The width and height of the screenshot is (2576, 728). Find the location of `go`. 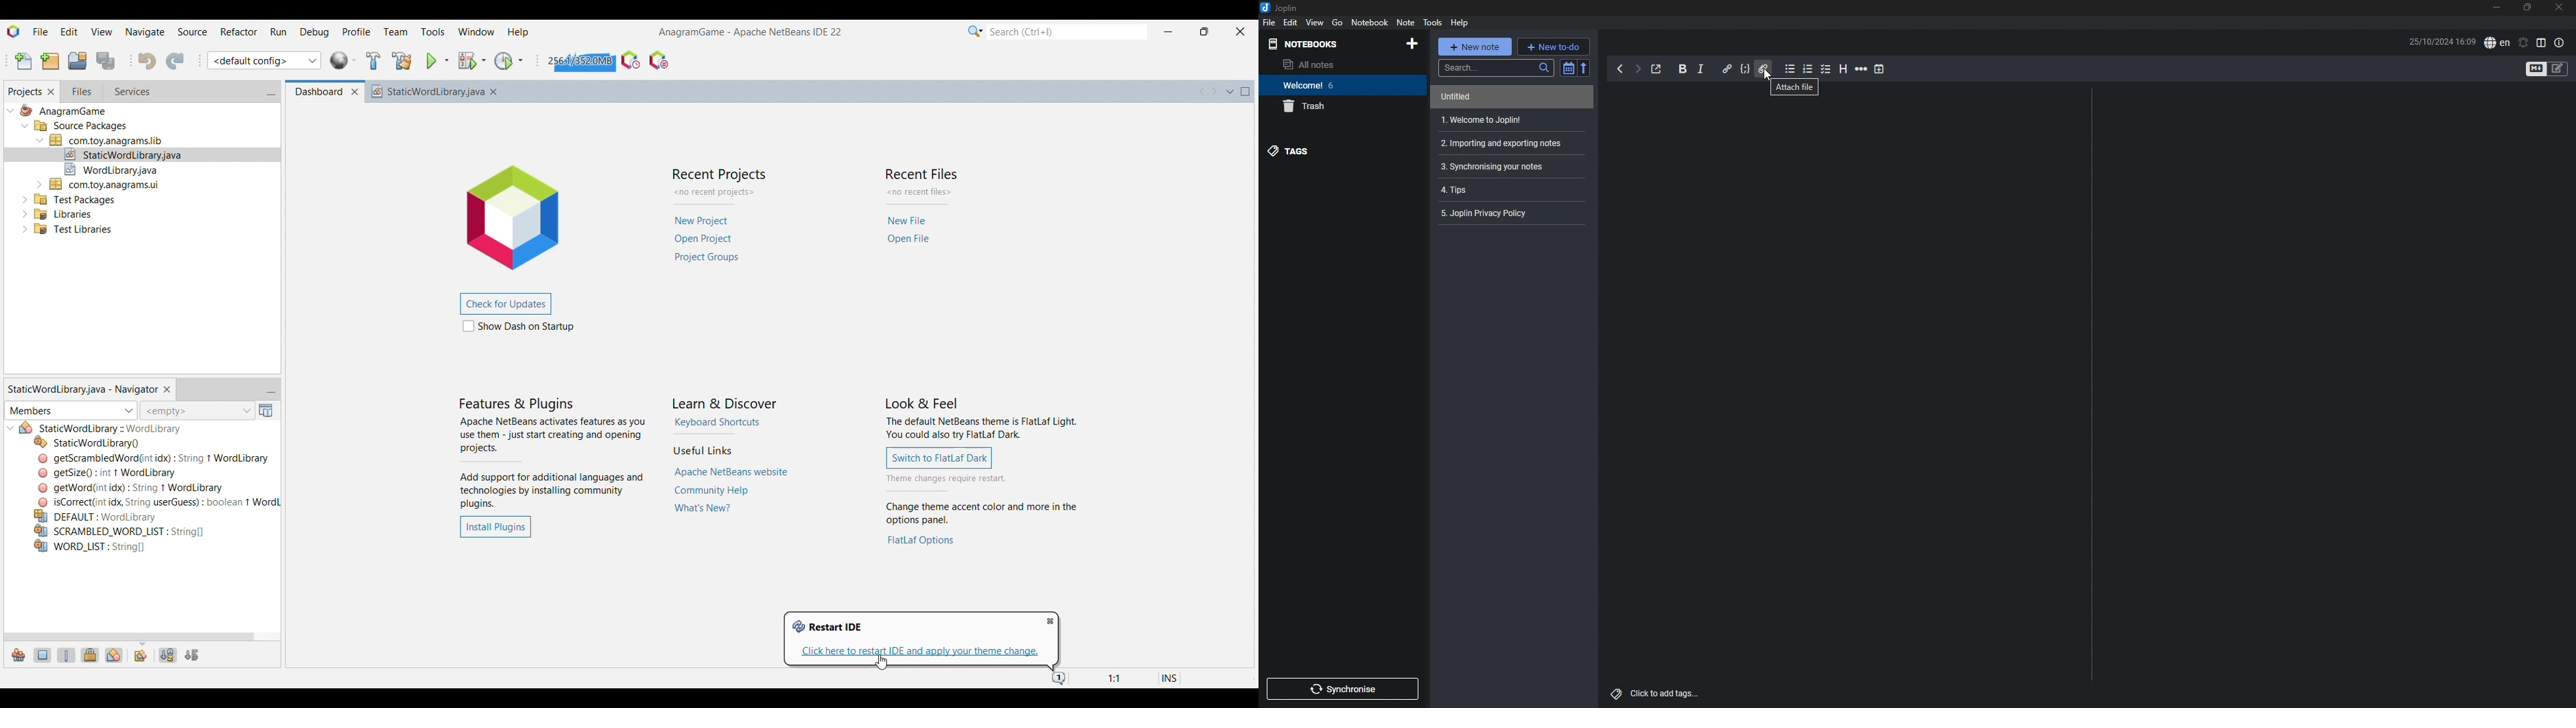

go is located at coordinates (1337, 22).